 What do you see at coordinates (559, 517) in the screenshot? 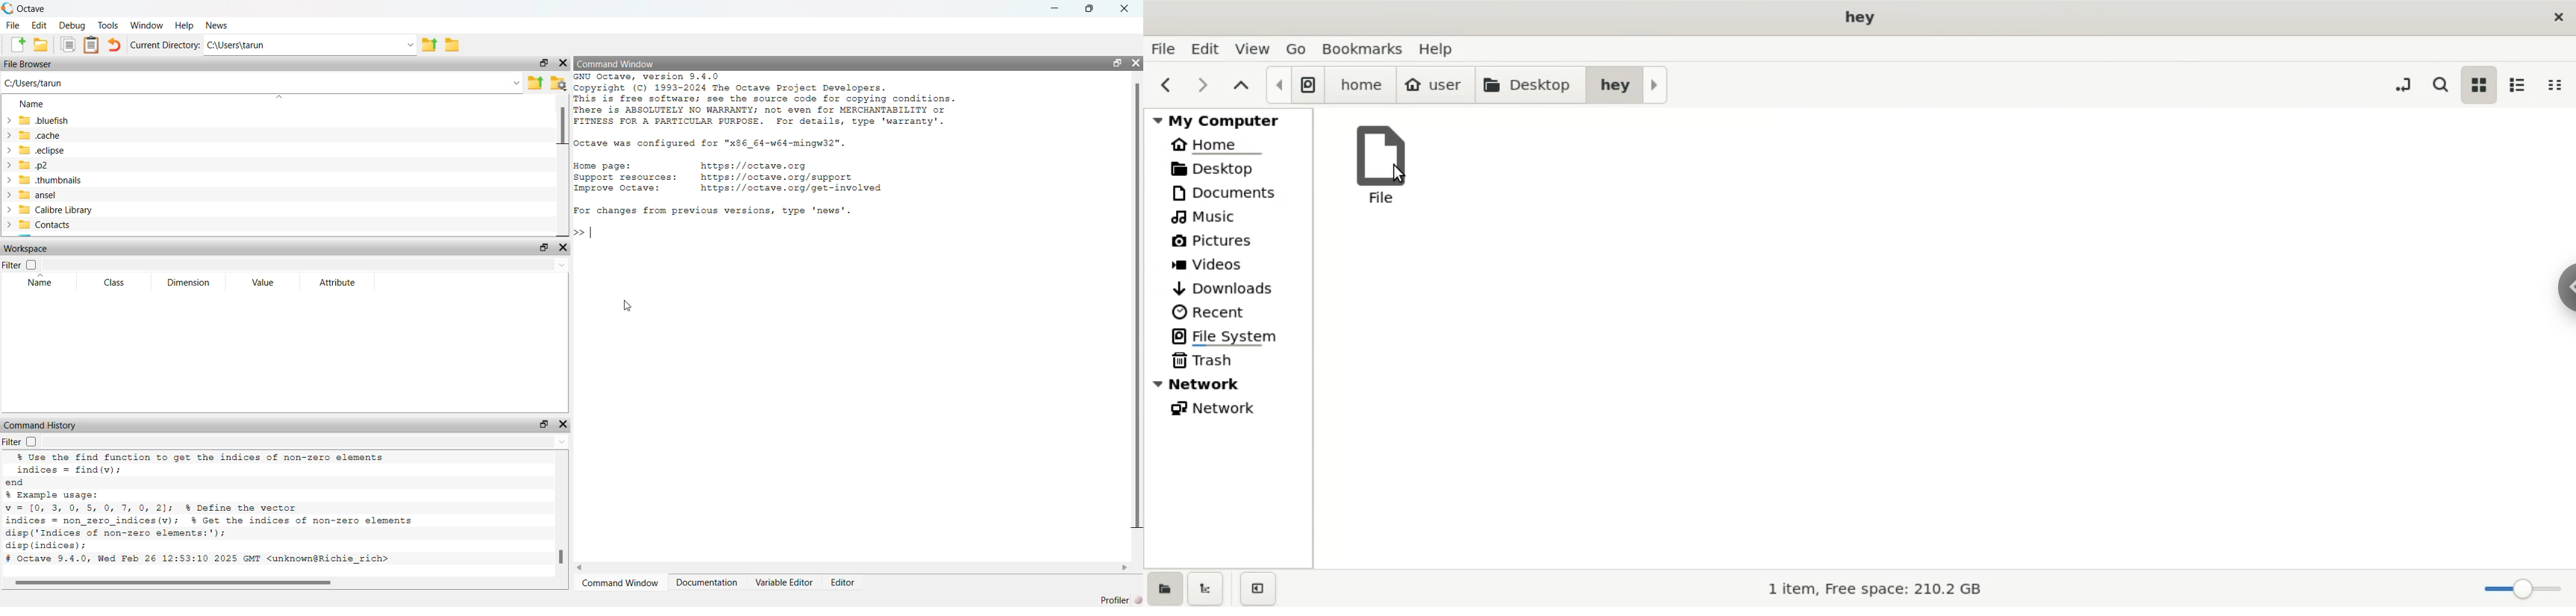
I see `vertical scroll bar` at bounding box center [559, 517].